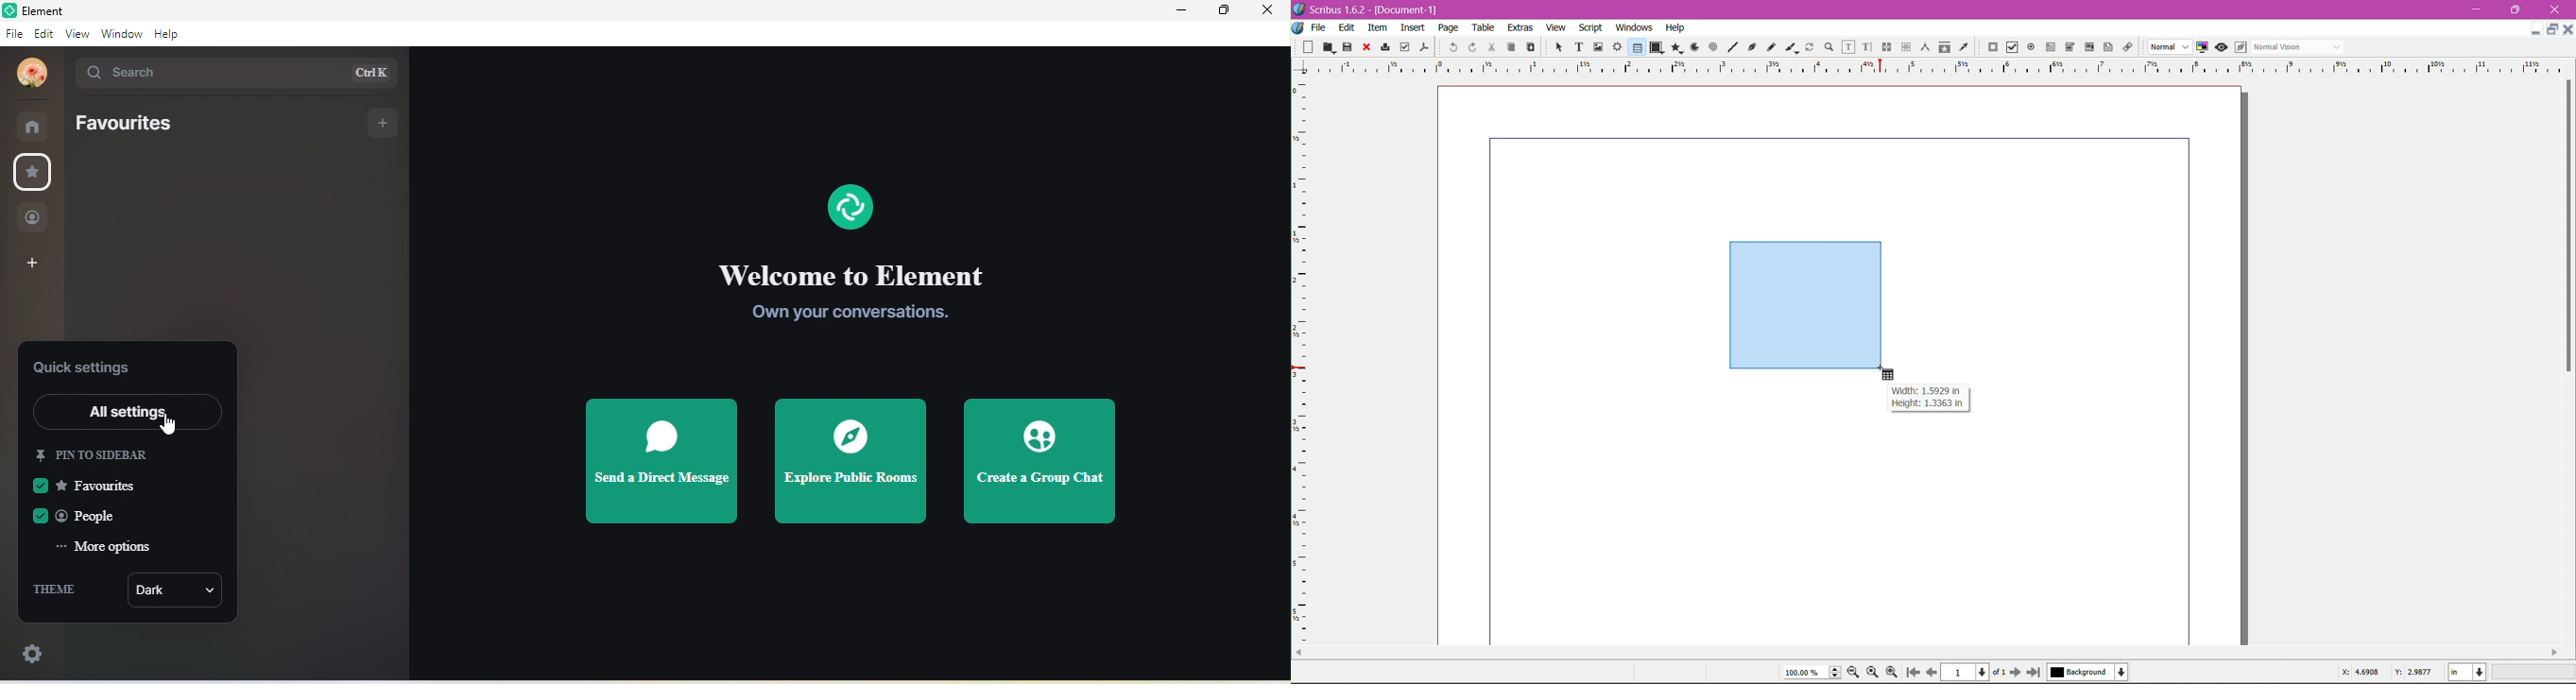 Image resolution: width=2576 pixels, height=700 pixels. Describe the element at coordinates (111, 546) in the screenshot. I see `more option` at that location.